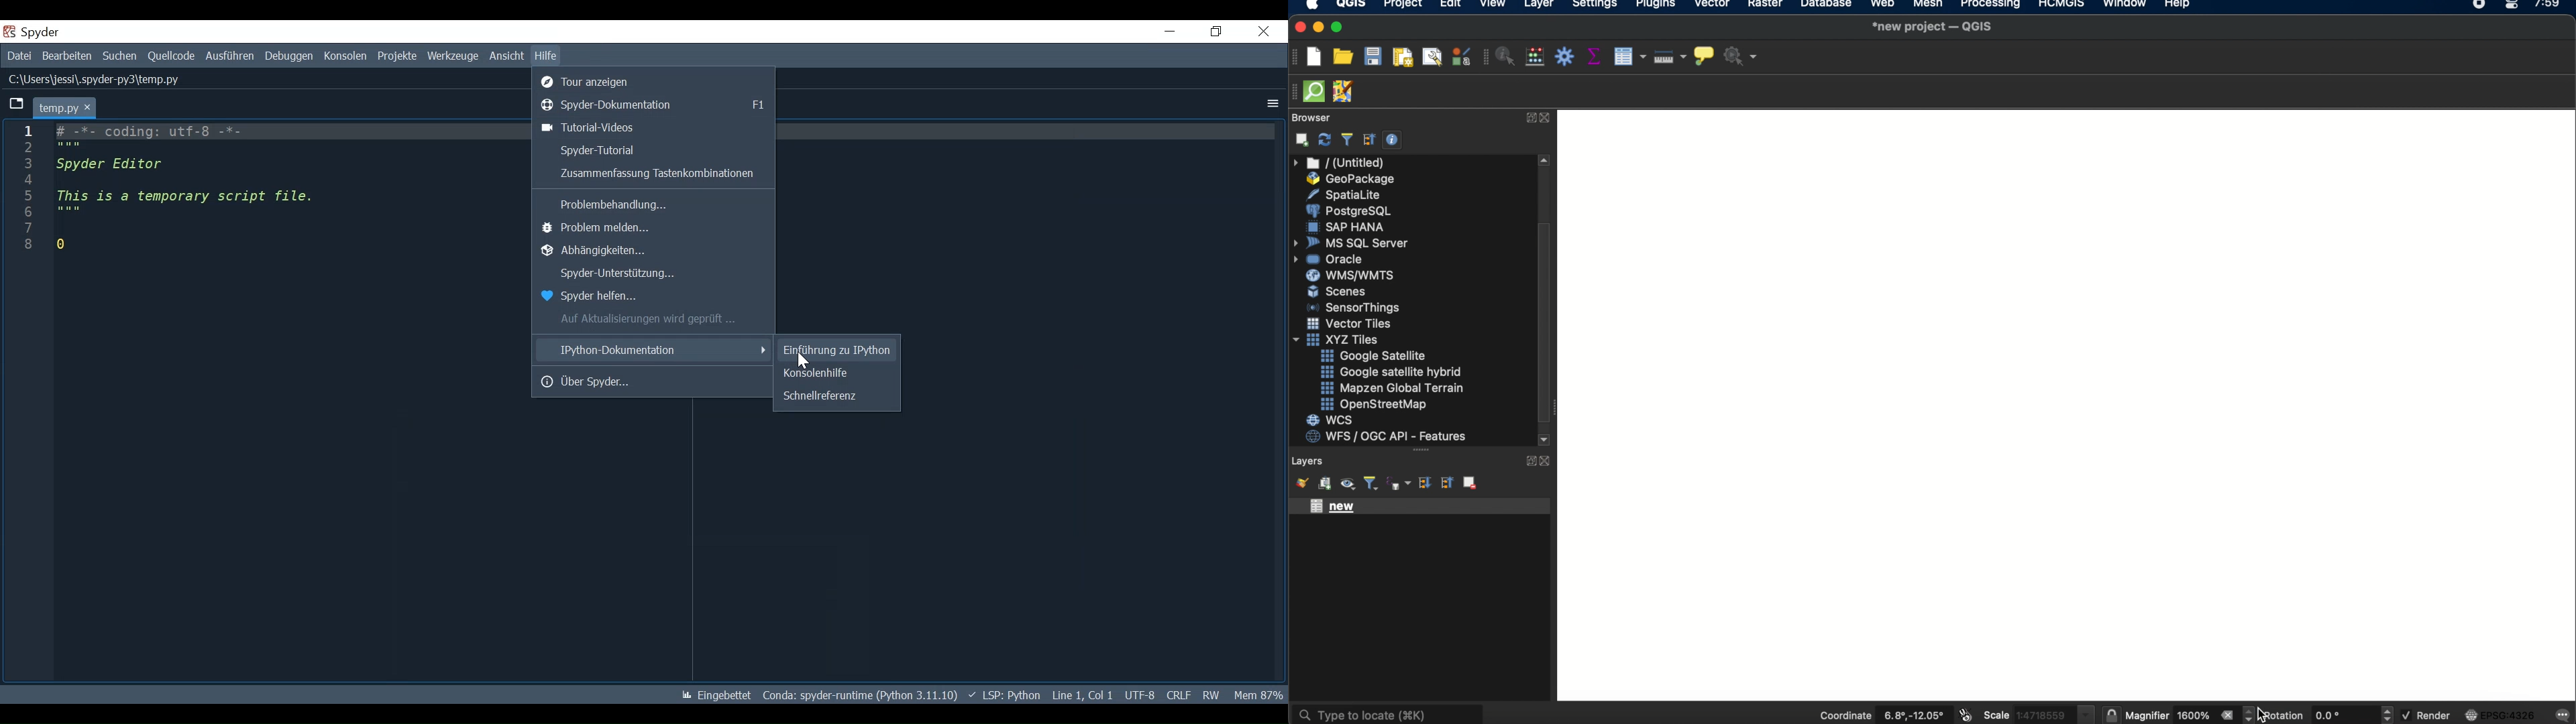  What do you see at coordinates (1313, 56) in the screenshot?
I see `new project` at bounding box center [1313, 56].